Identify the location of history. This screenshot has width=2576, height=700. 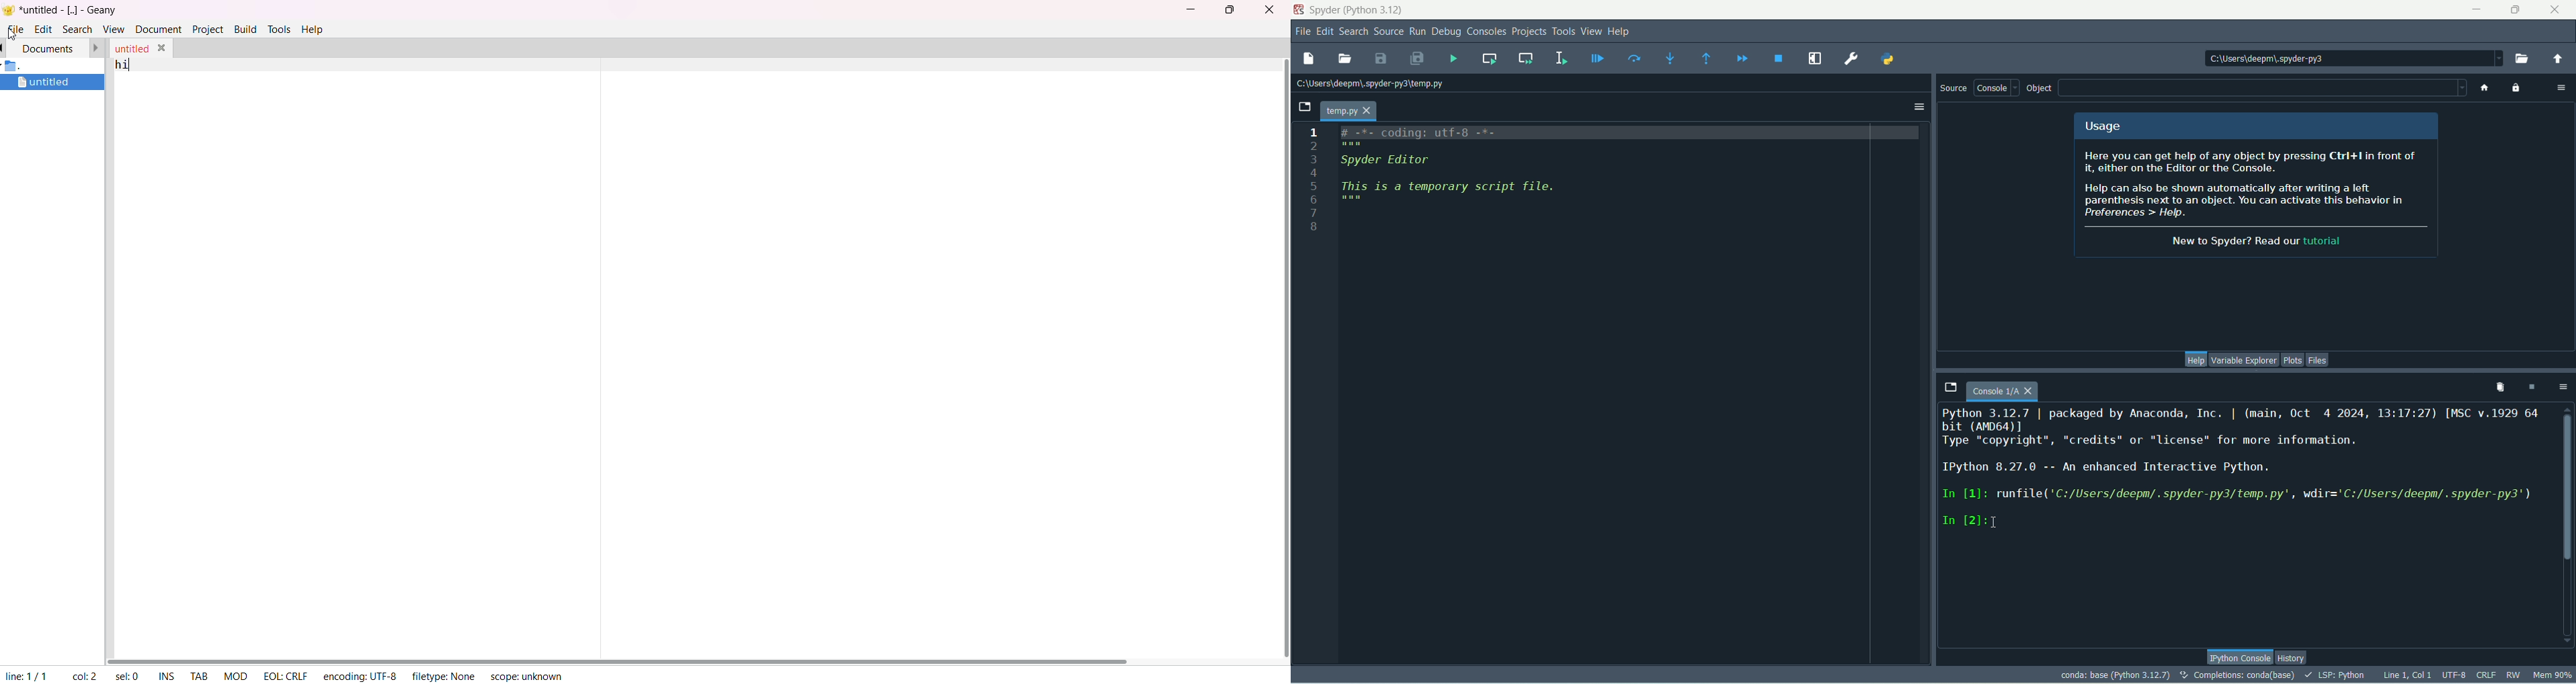
(2292, 656).